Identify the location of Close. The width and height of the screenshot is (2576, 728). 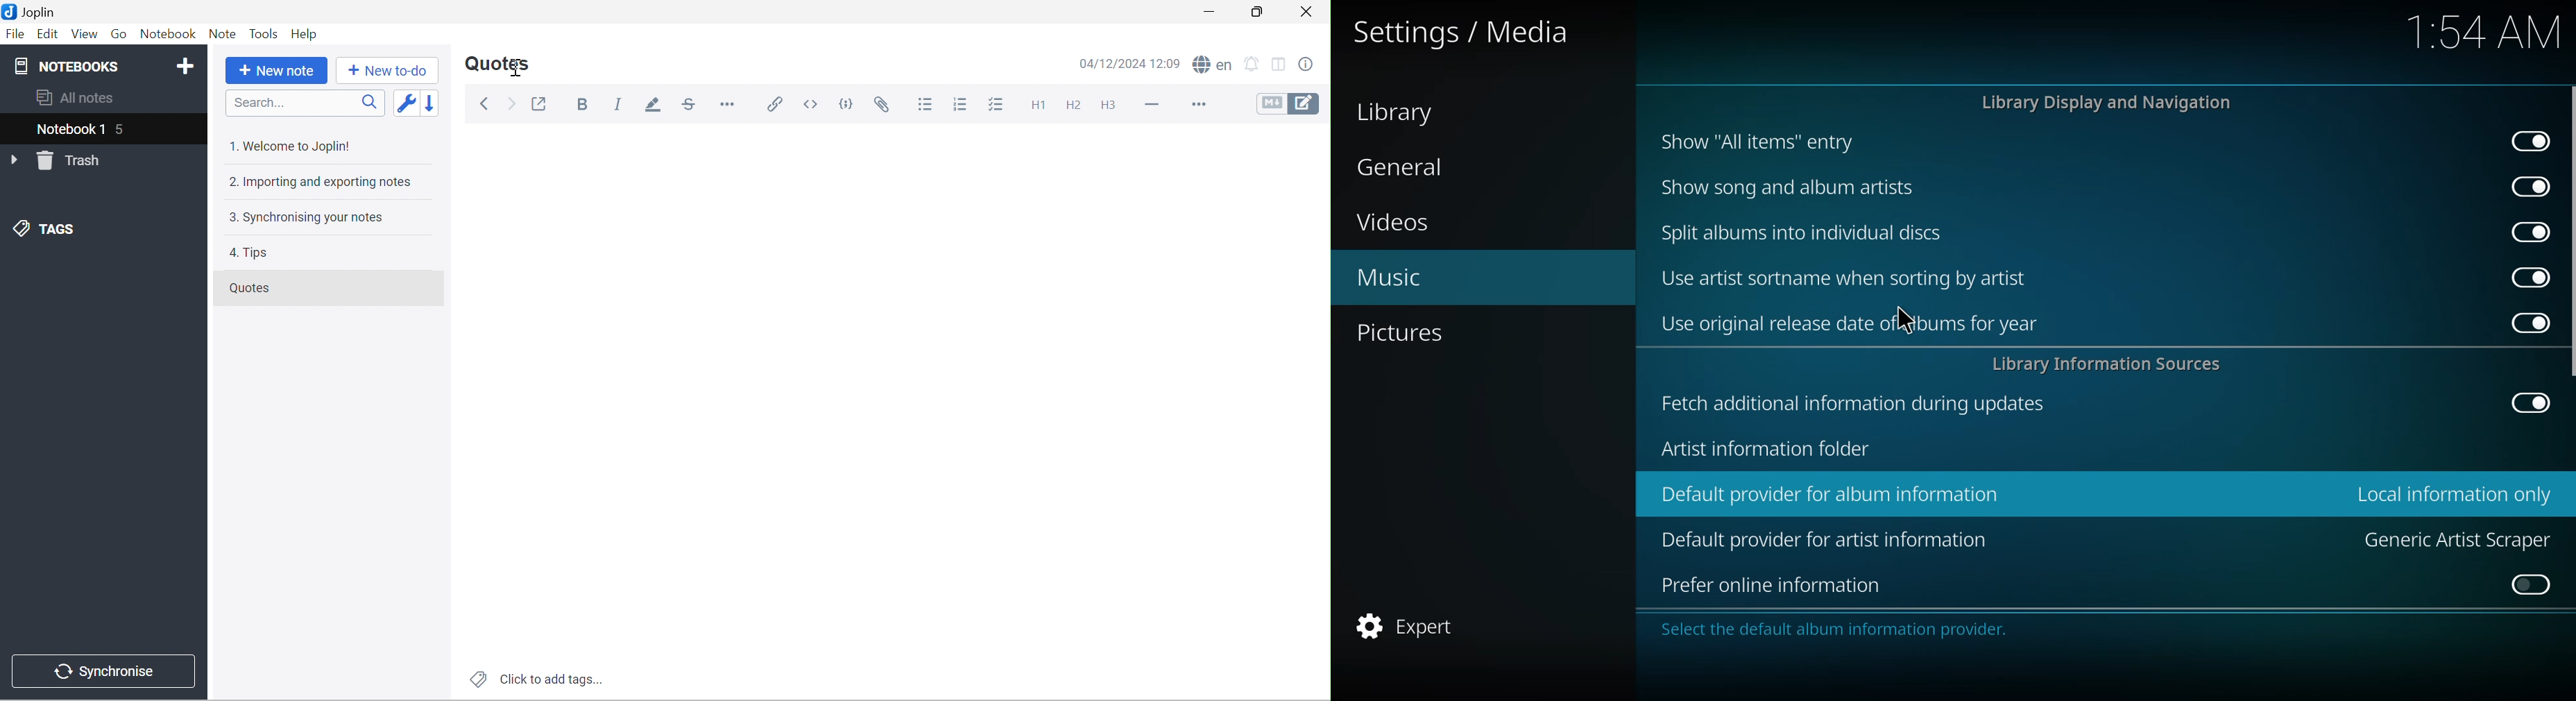
(1308, 13).